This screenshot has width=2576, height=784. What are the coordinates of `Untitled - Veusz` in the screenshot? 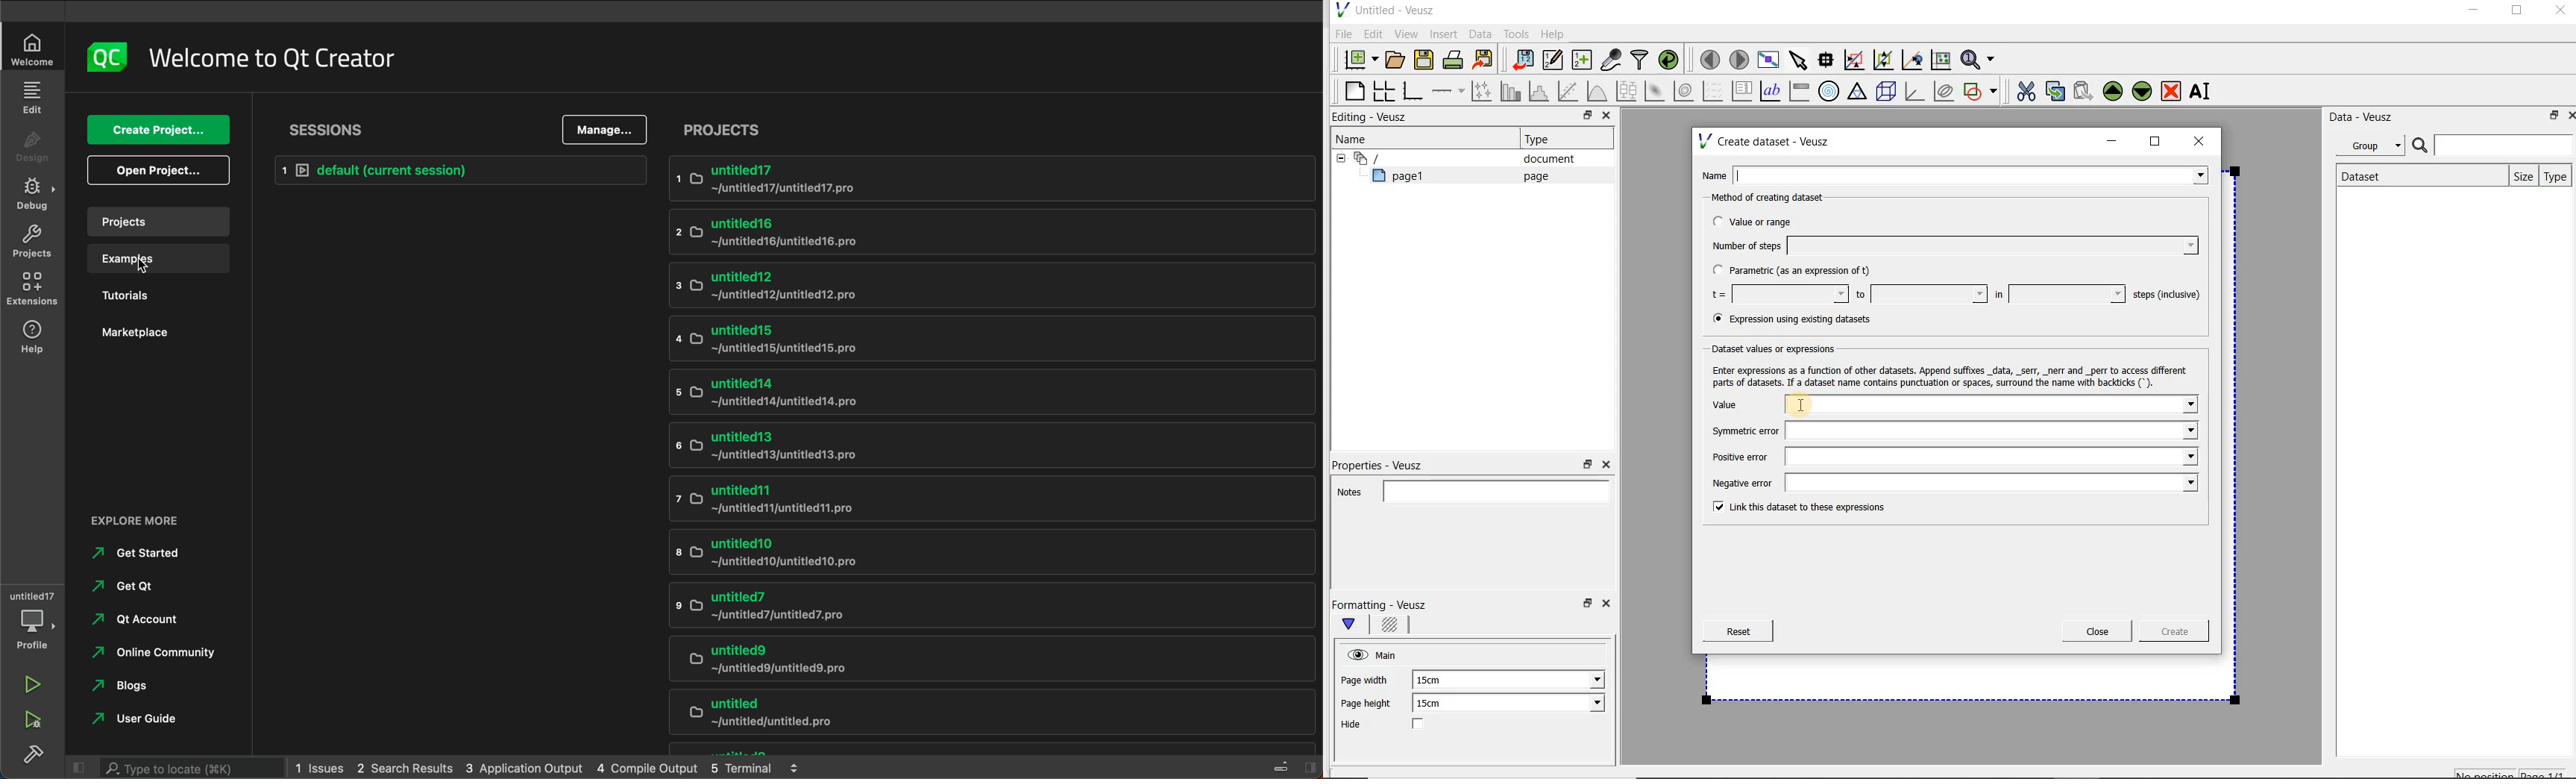 It's located at (1383, 9).